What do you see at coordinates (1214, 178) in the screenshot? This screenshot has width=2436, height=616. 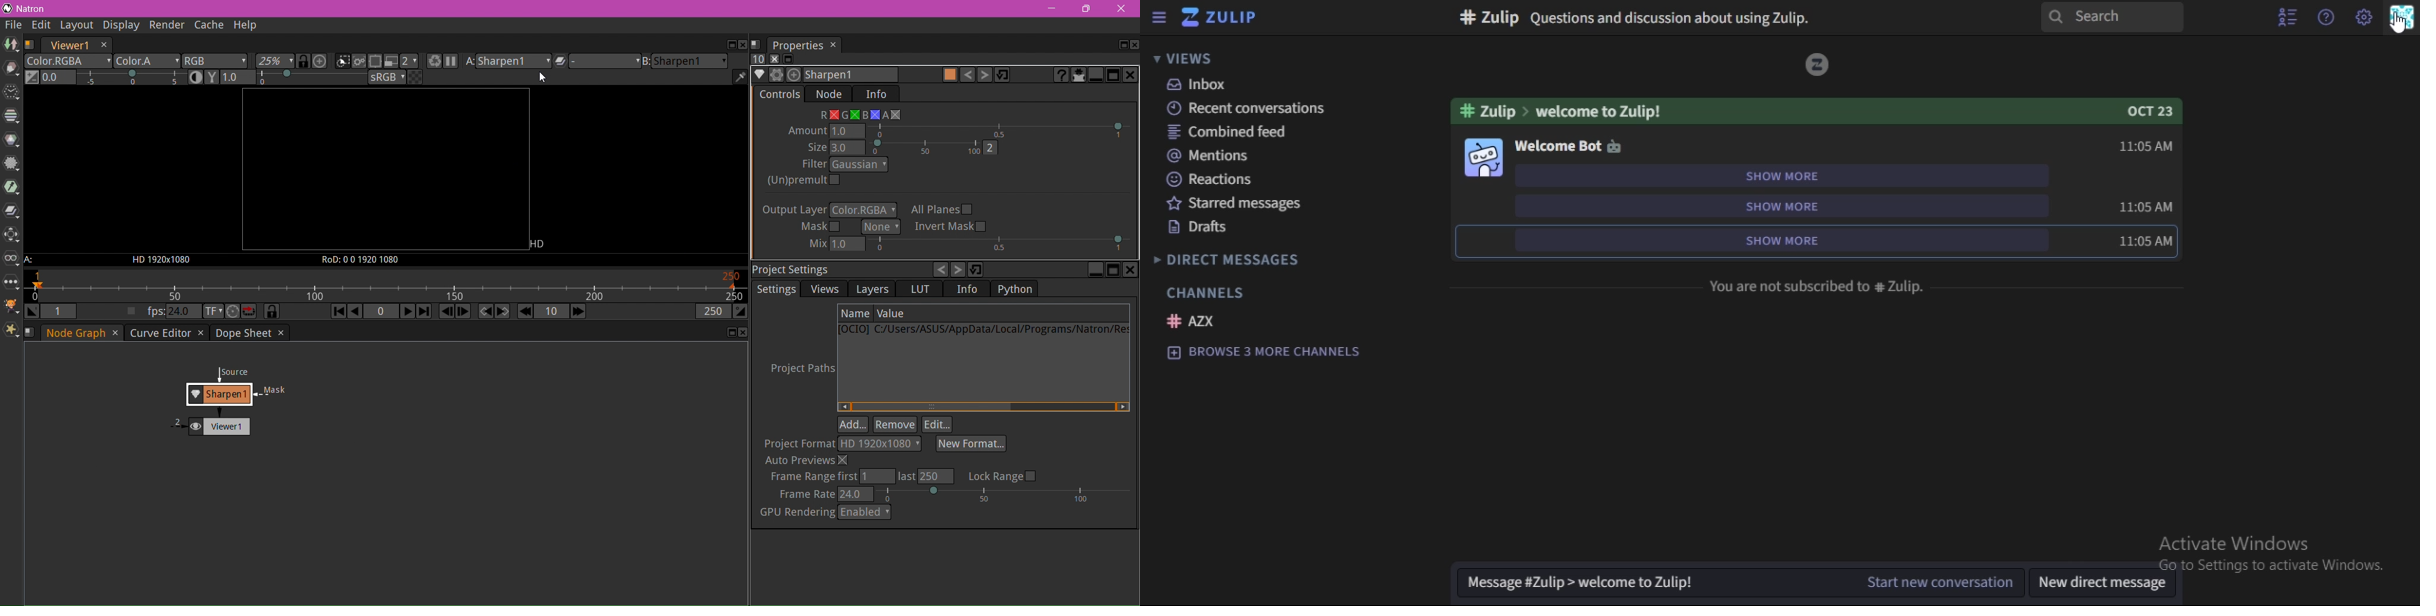 I see `reactions` at bounding box center [1214, 178].